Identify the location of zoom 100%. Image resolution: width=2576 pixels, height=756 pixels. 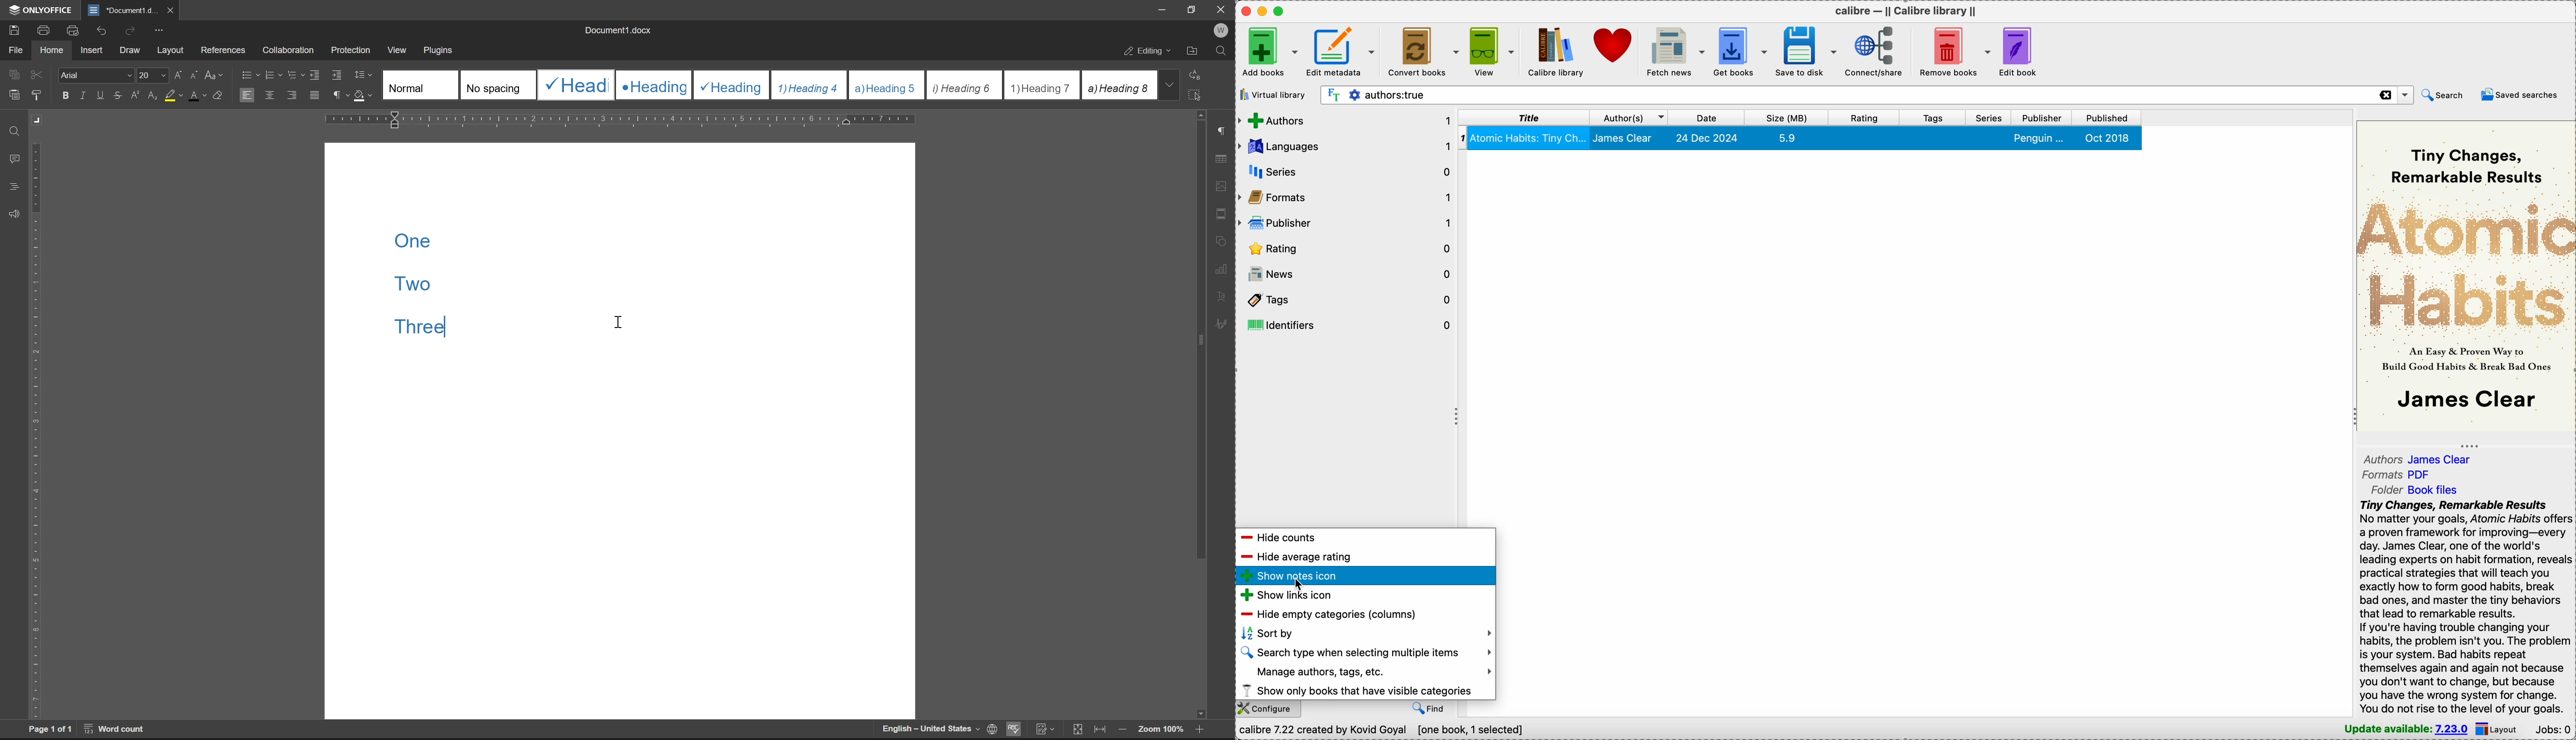
(1160, 731).